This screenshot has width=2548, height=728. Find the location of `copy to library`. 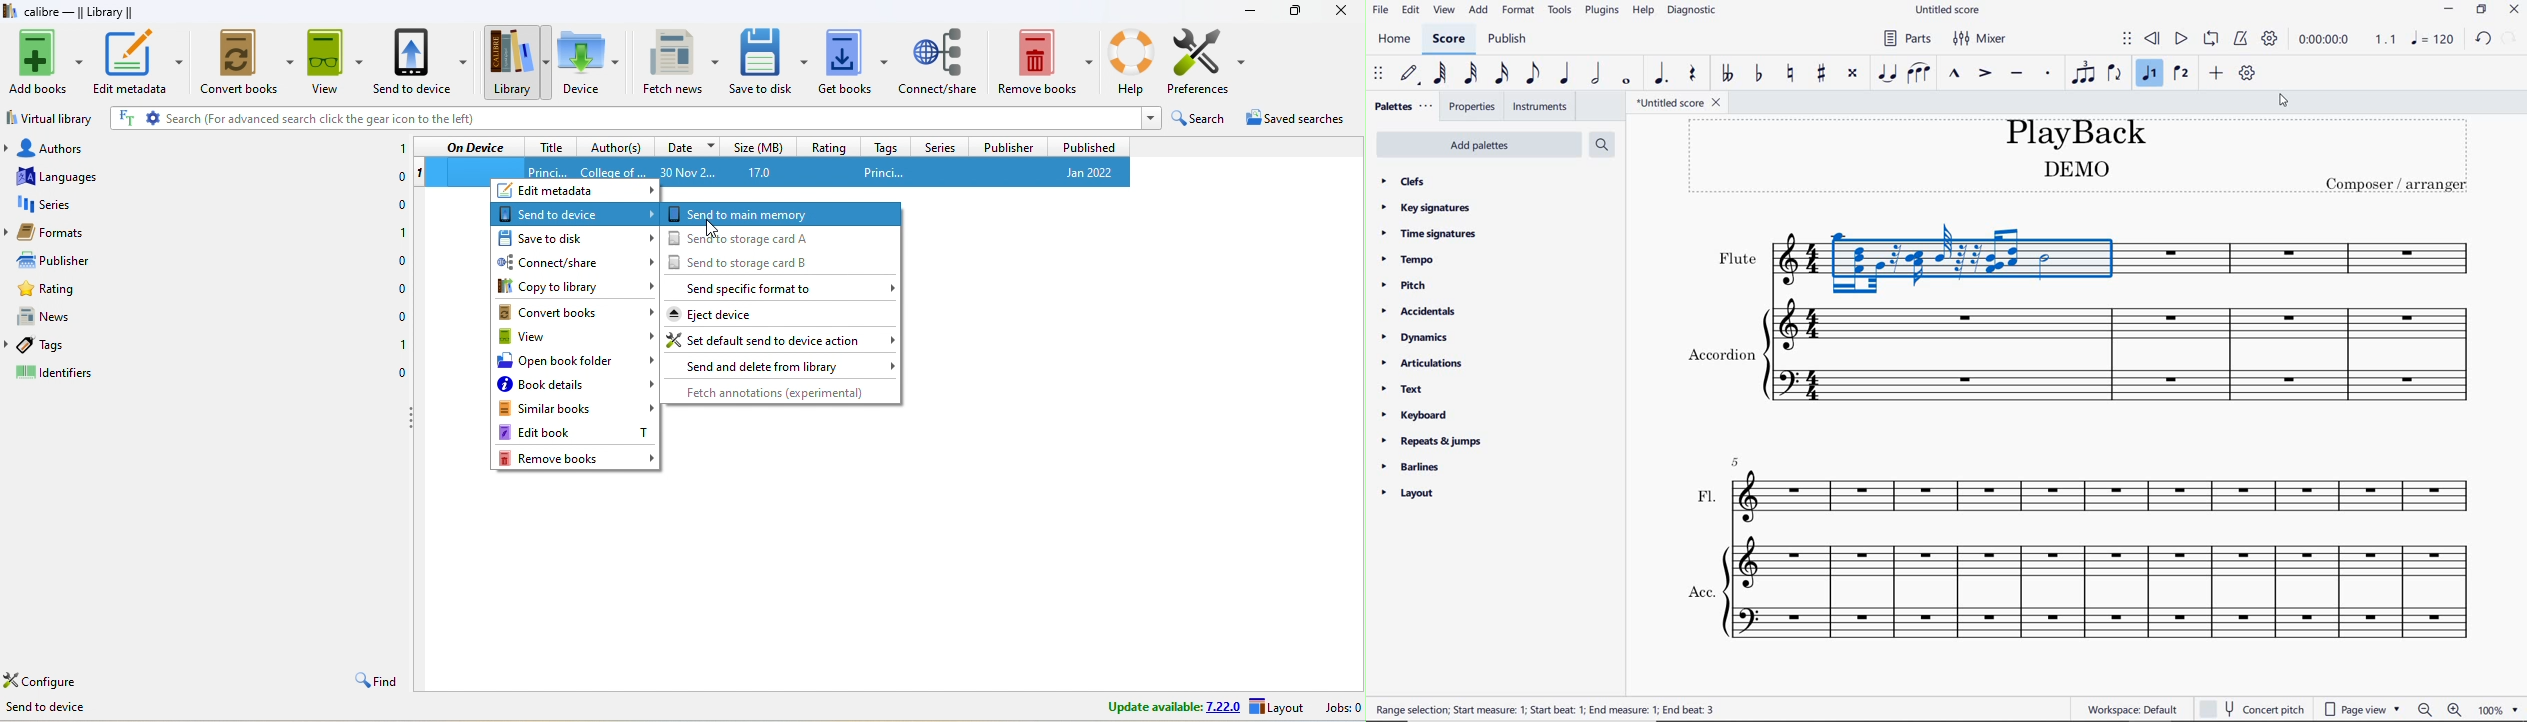

copy to library is located at coordinates (575, 288).